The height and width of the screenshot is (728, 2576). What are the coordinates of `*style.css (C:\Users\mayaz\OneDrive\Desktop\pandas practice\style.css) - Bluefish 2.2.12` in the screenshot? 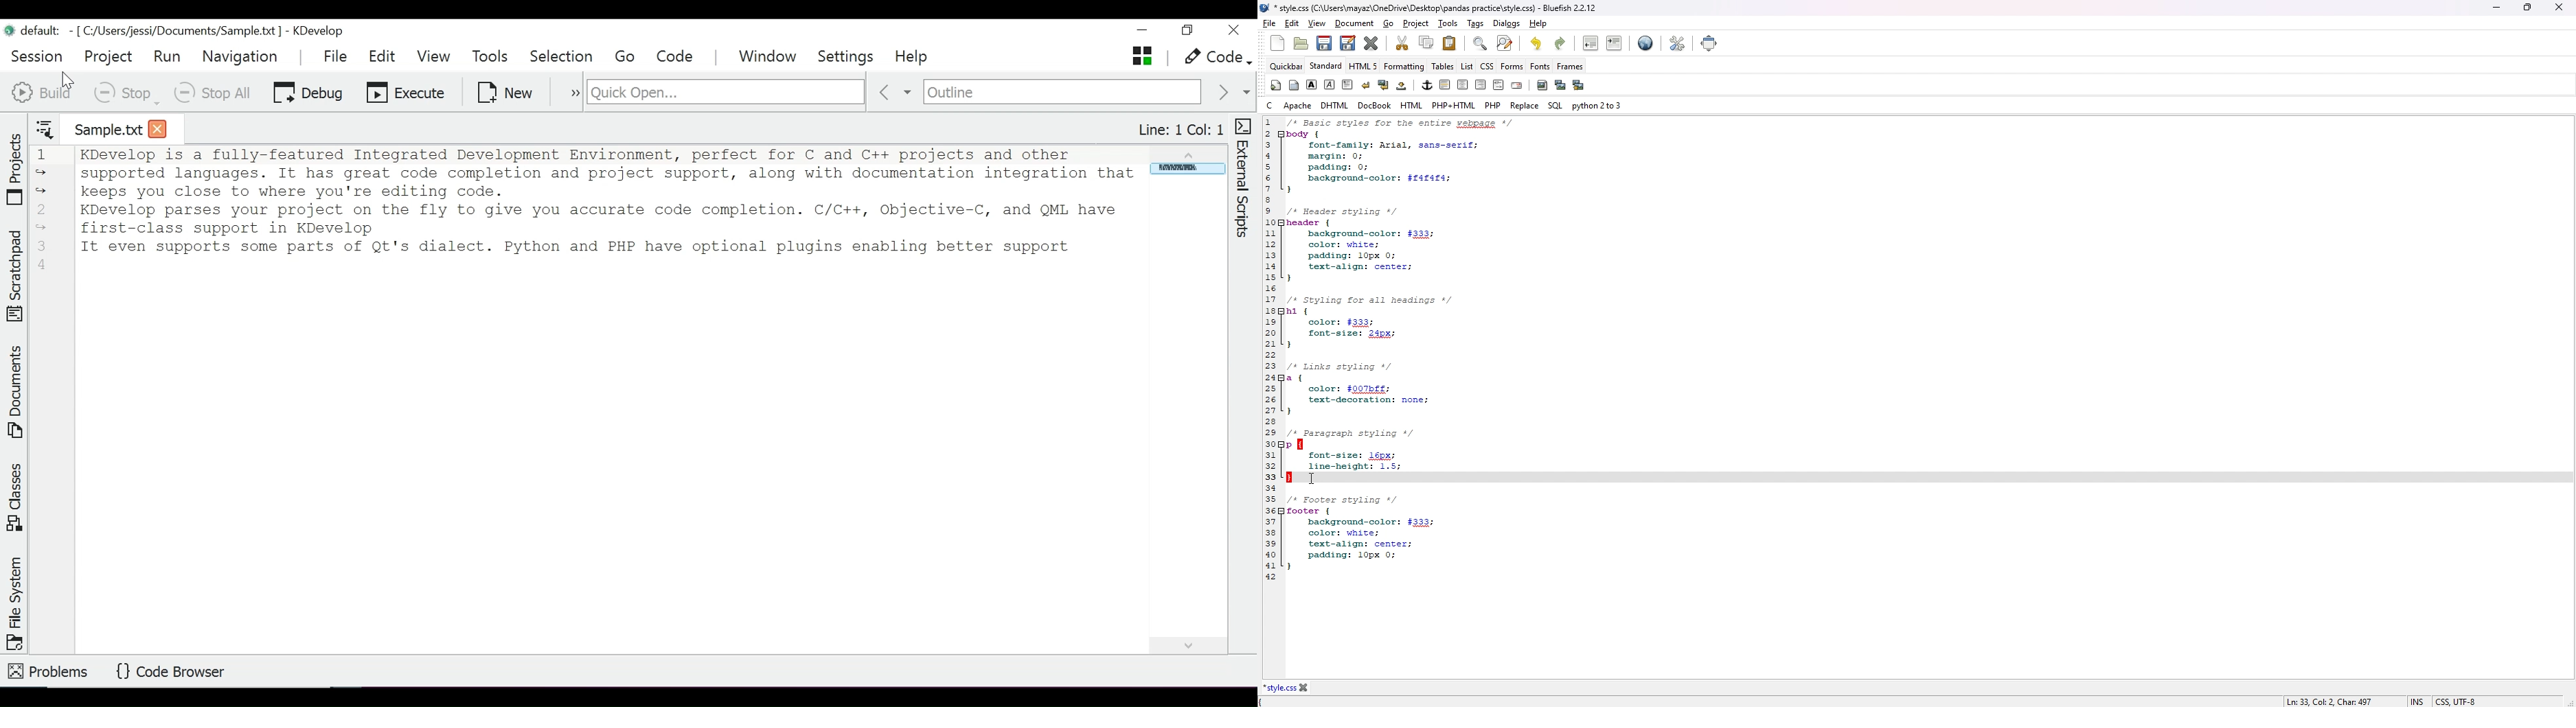 It's located at (1439, 7).